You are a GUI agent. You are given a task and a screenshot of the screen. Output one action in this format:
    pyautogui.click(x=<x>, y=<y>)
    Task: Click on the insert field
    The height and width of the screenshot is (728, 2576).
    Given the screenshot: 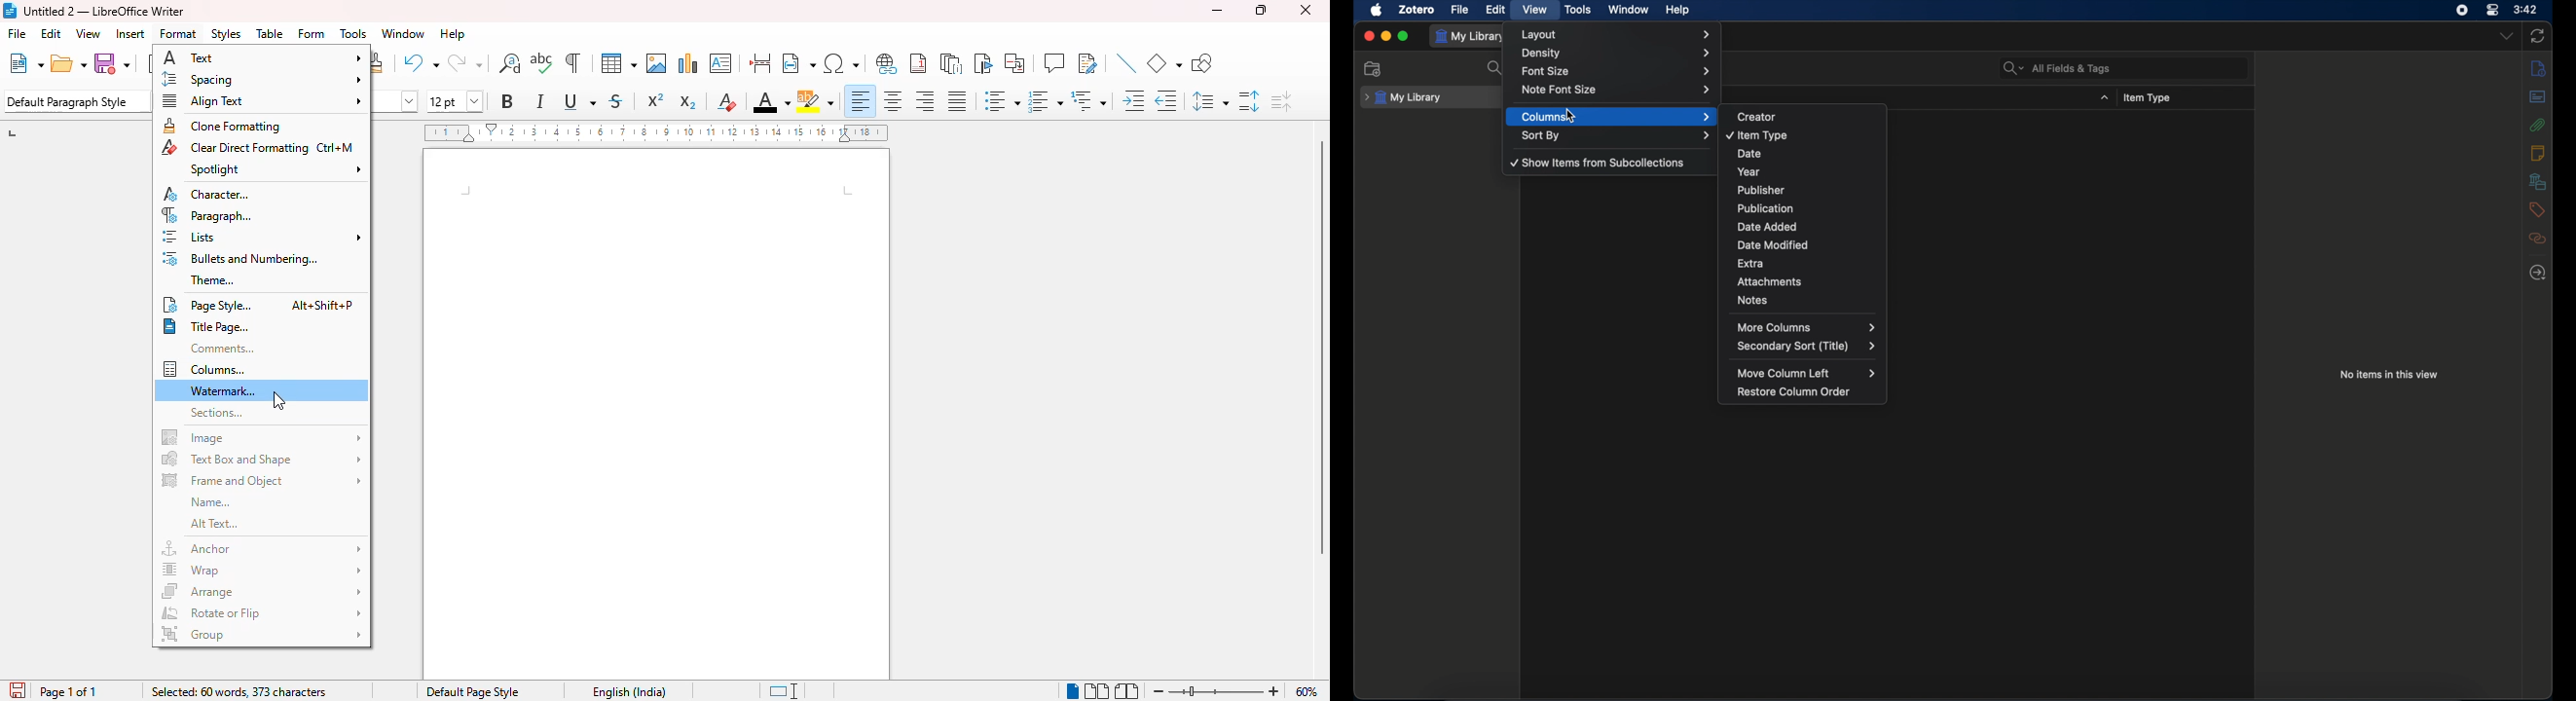 What is the action you would take?
    pyautogui.click(x=798, y=63)
    